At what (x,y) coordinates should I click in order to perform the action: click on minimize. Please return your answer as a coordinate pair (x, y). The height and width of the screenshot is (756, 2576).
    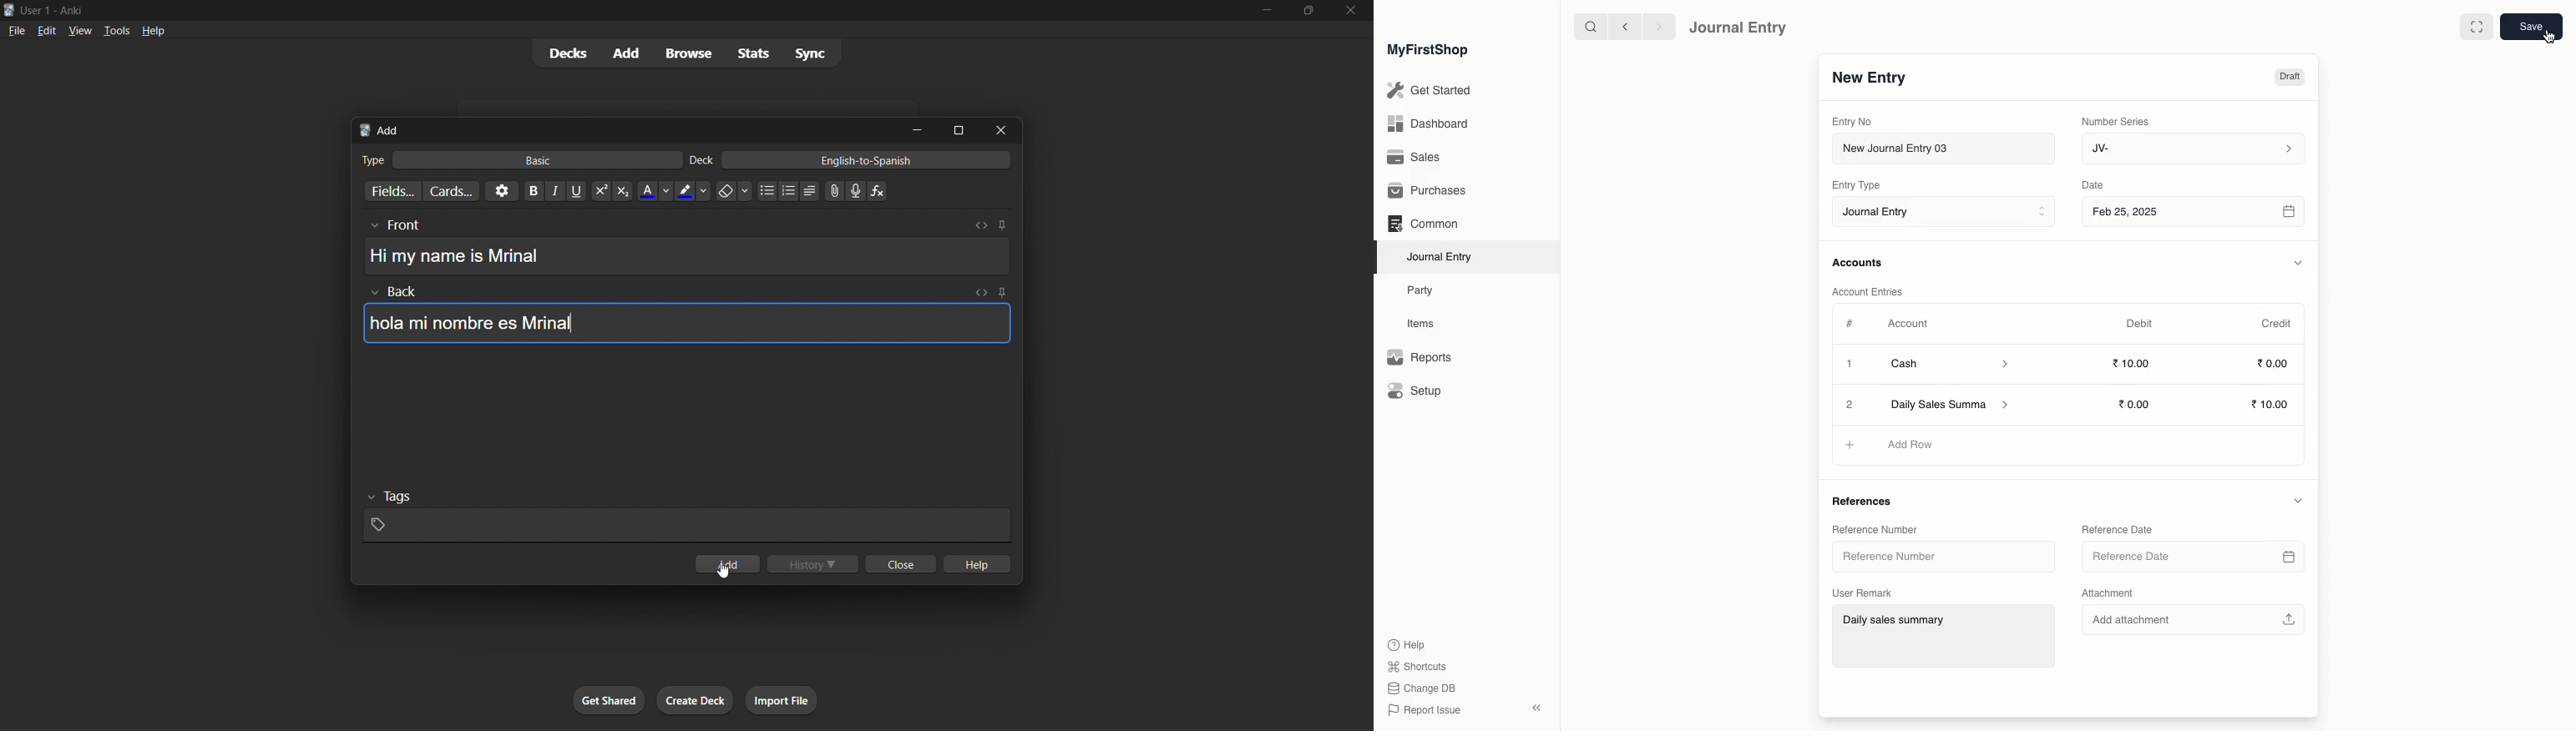
    Looking at the image, I should click on (1265, 13).